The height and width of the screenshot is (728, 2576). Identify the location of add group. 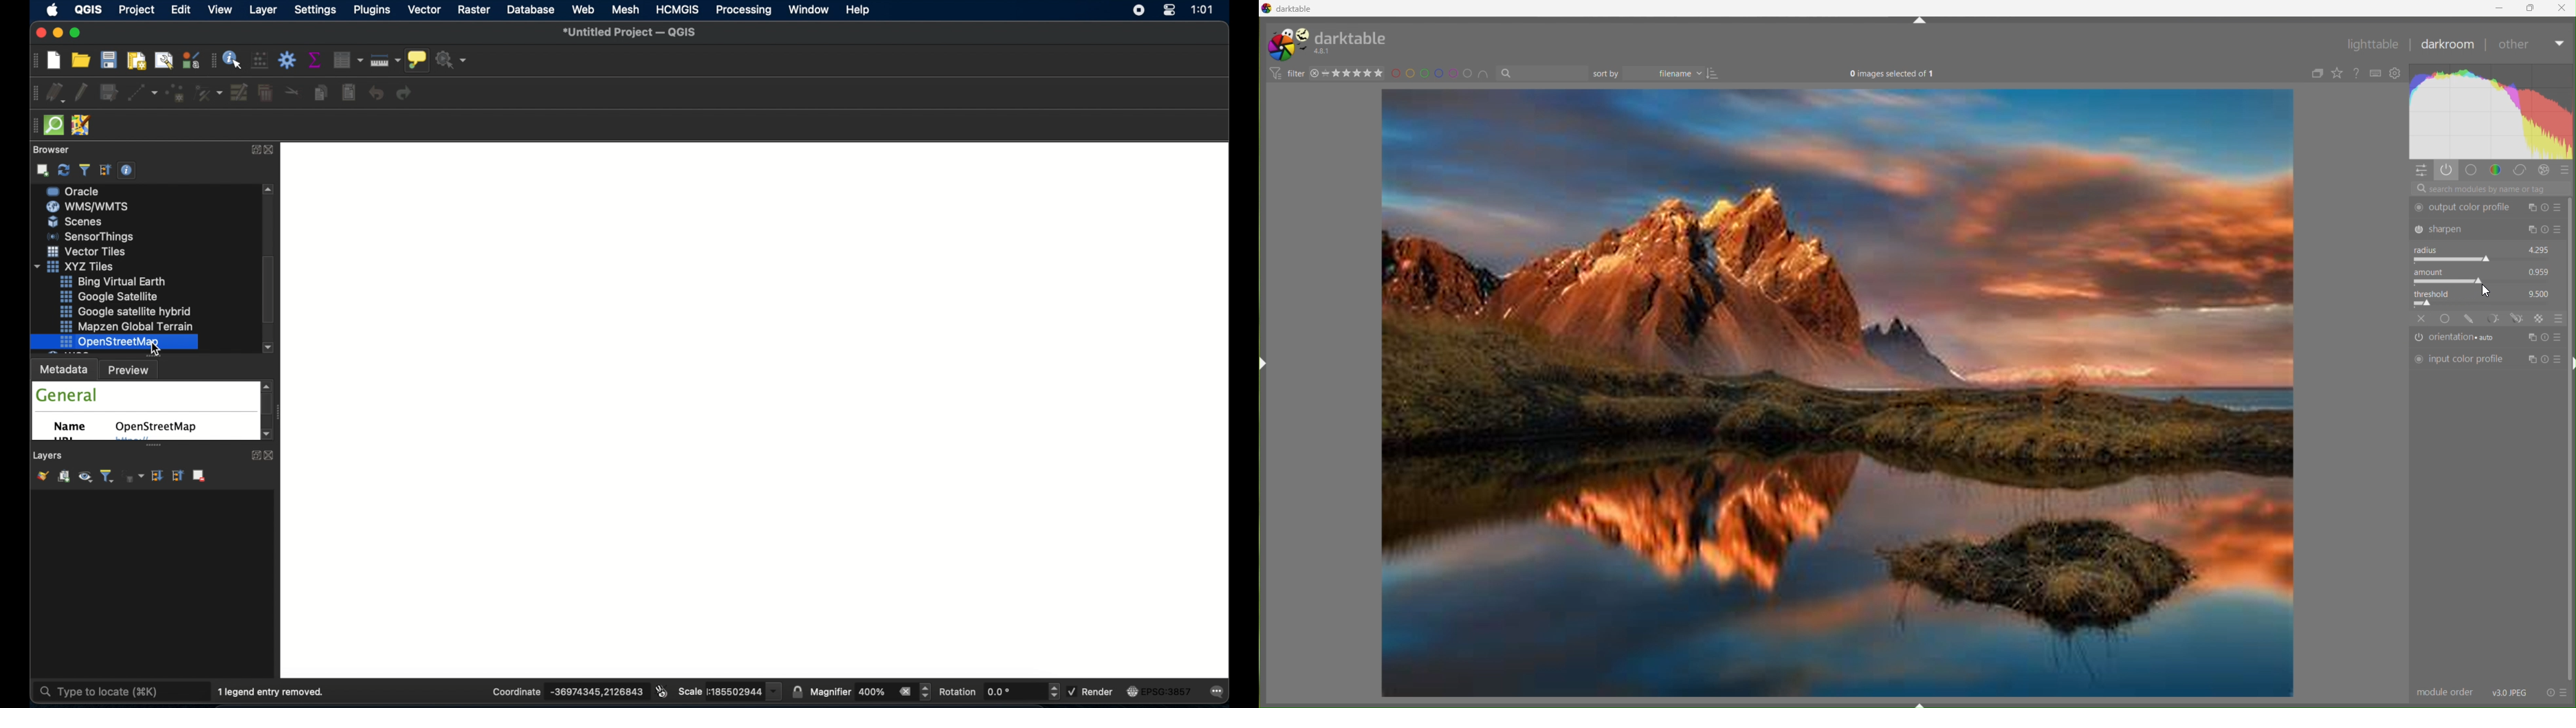
(62, 477).